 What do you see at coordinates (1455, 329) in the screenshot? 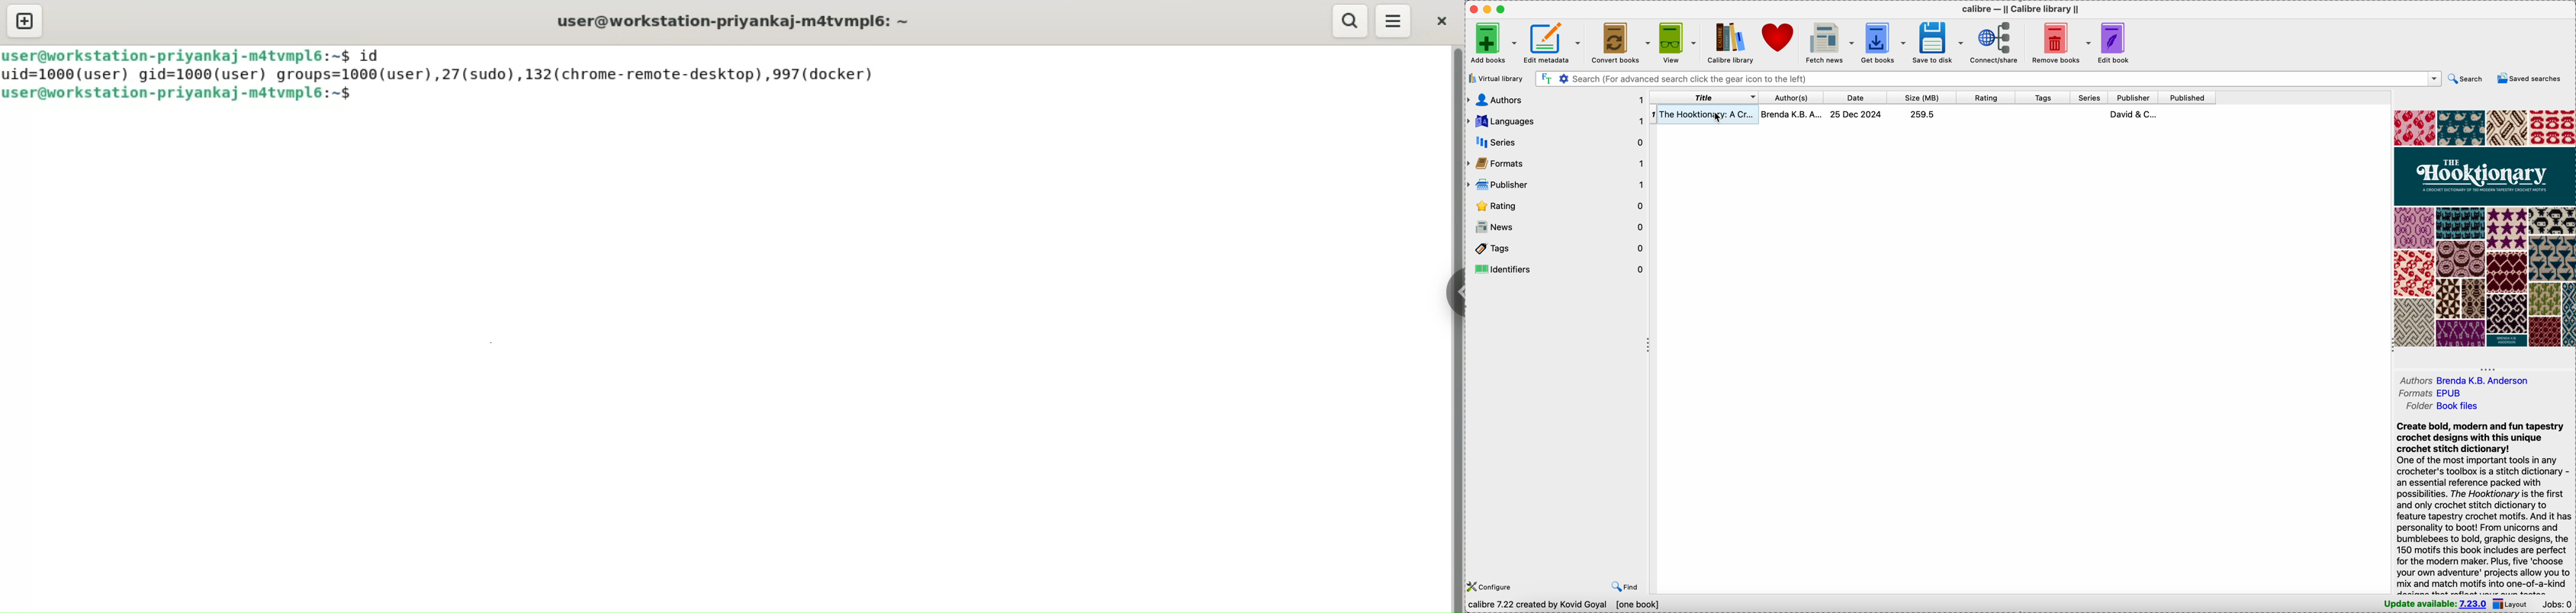
I see `scroll bar` at bounding box center [1455, 329].